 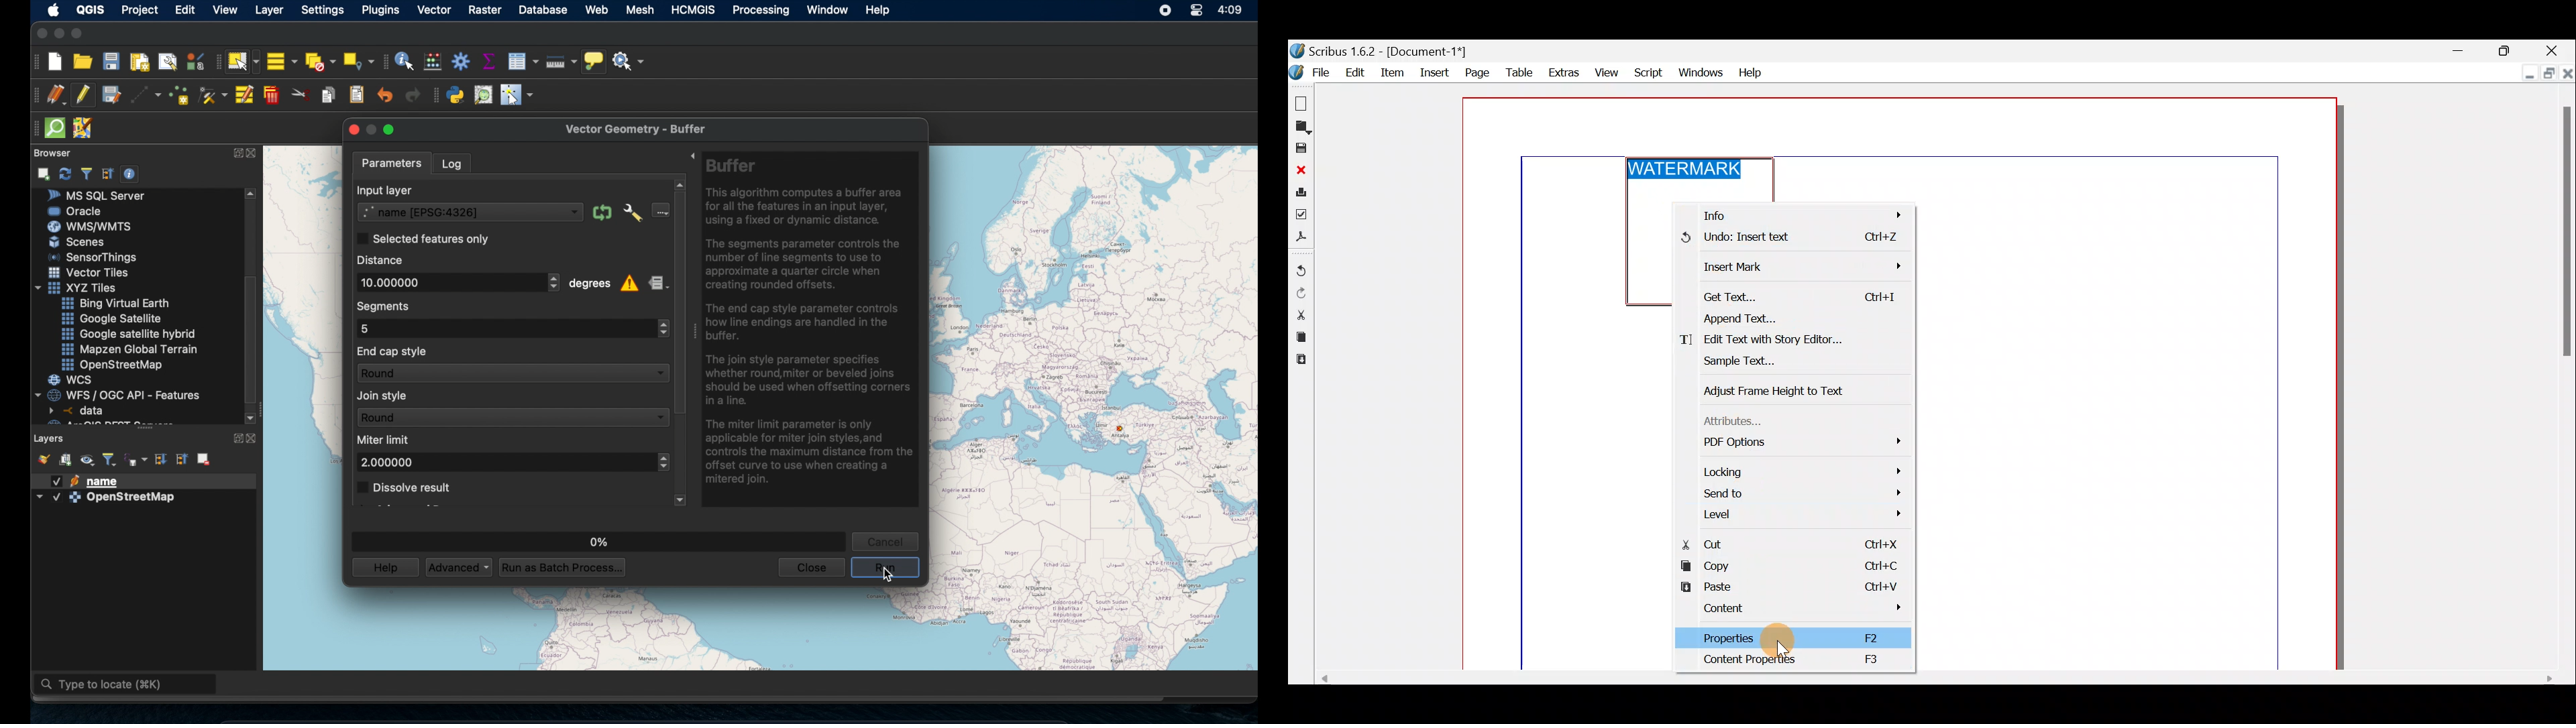 I want to click on maximize, so click(x=80, y=34).